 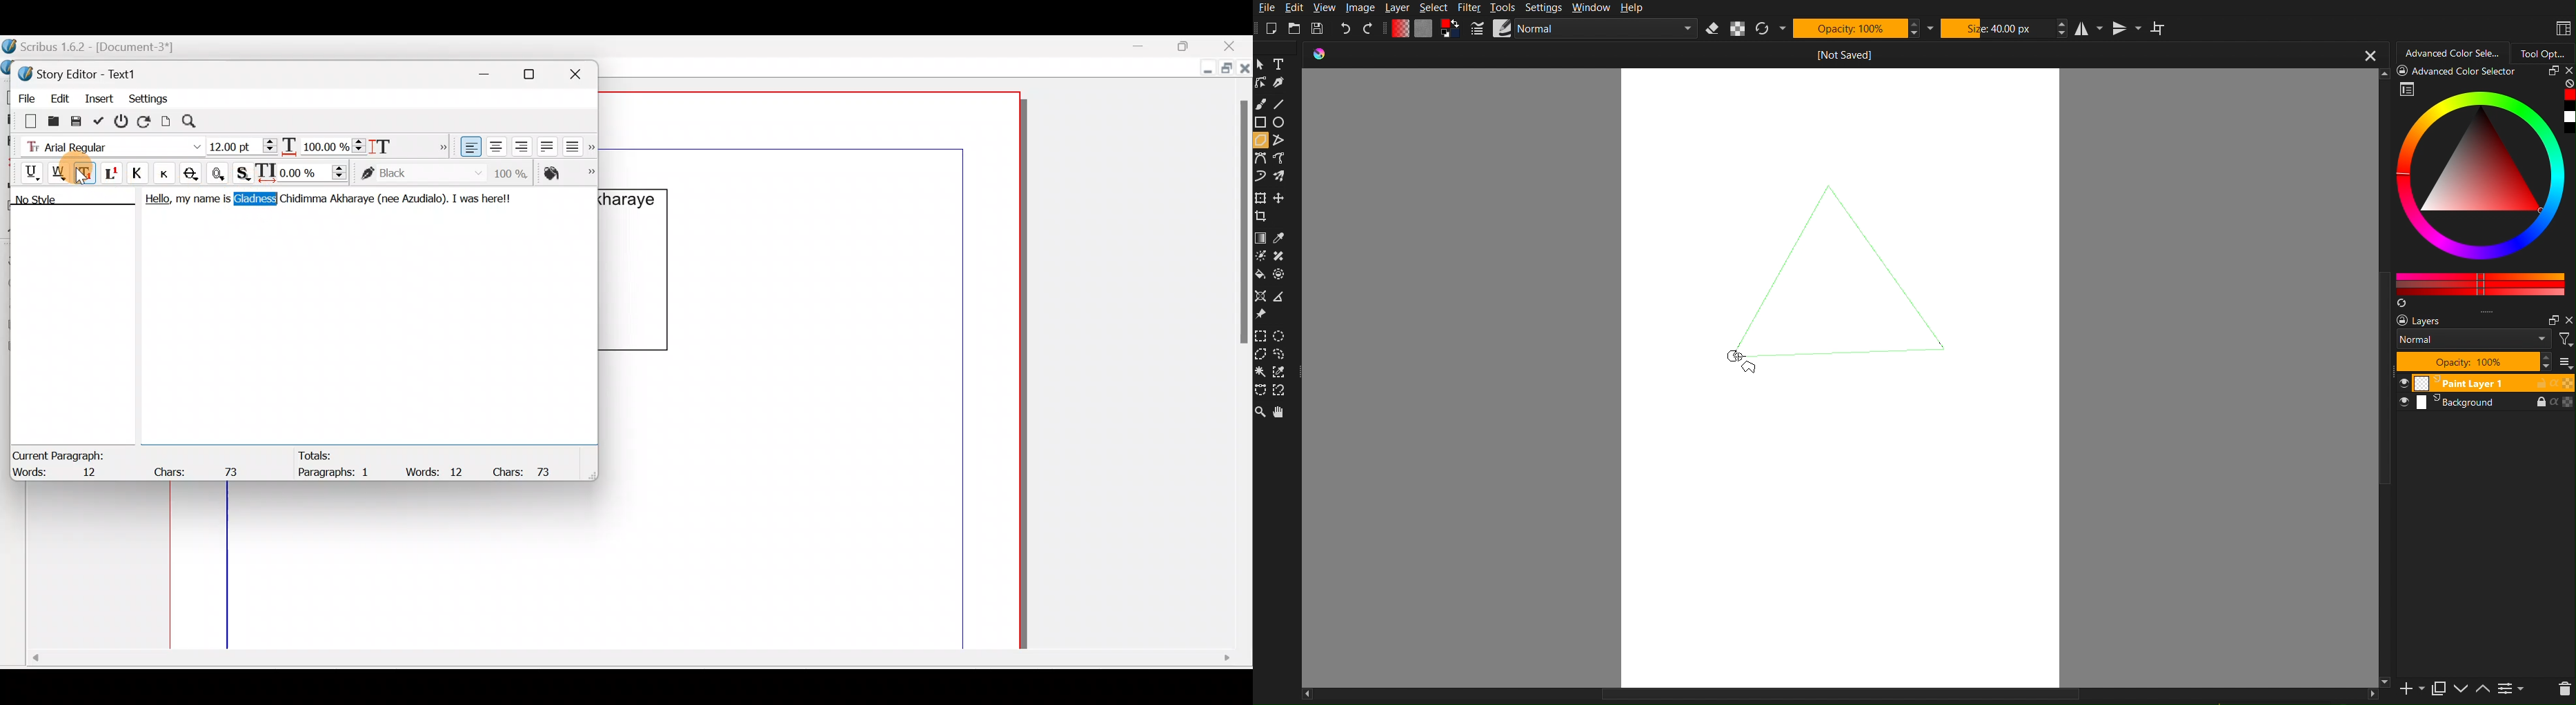 I want to click on Align text right, so click(x=519, y=147).